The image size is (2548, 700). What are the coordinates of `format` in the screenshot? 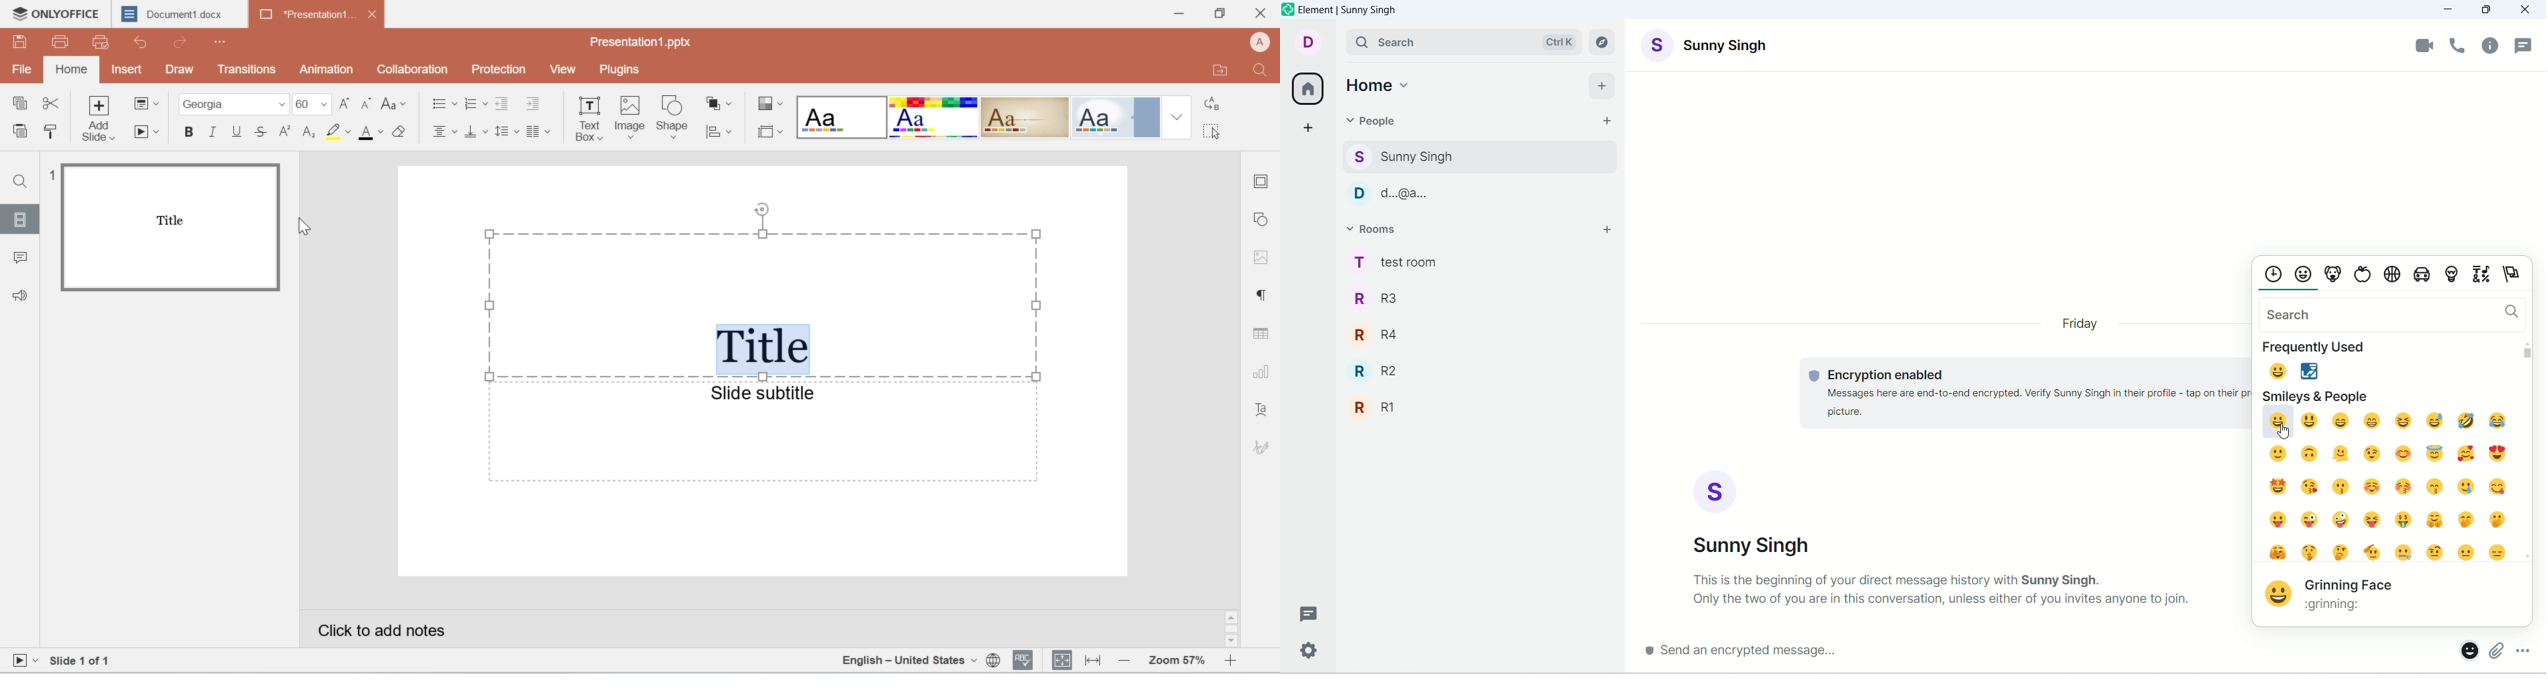 It's located at (995, 117).